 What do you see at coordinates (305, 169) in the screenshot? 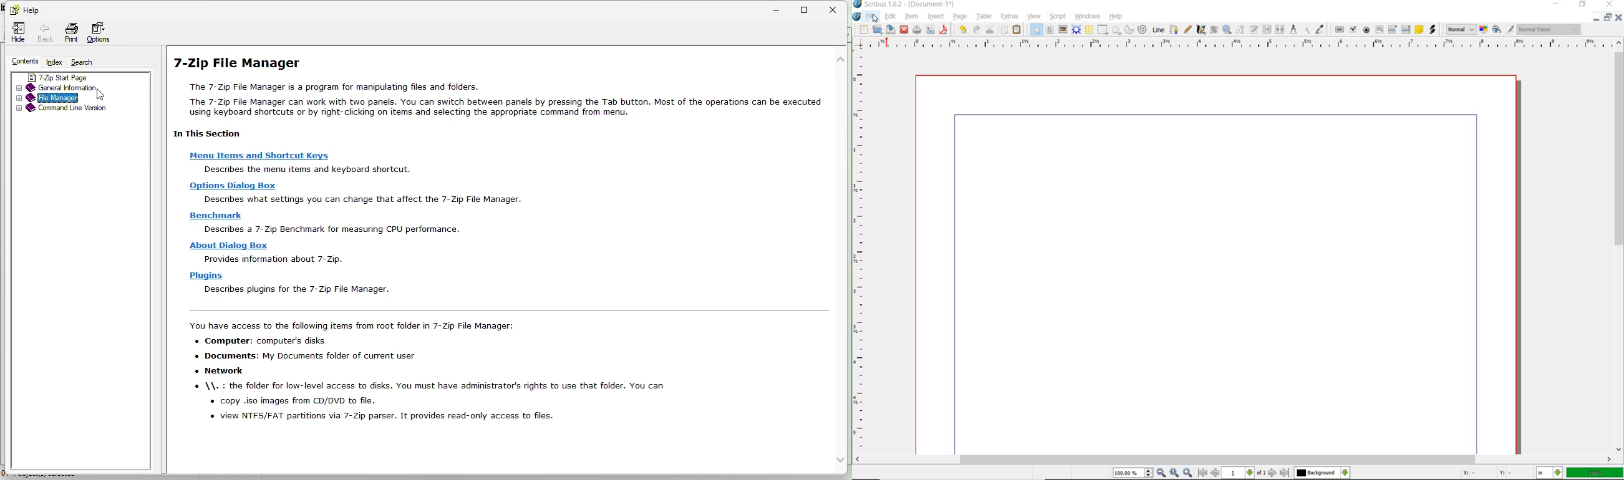
I see `describes the menu Items and keyboard shortcut` at bounding box center [305, 169].